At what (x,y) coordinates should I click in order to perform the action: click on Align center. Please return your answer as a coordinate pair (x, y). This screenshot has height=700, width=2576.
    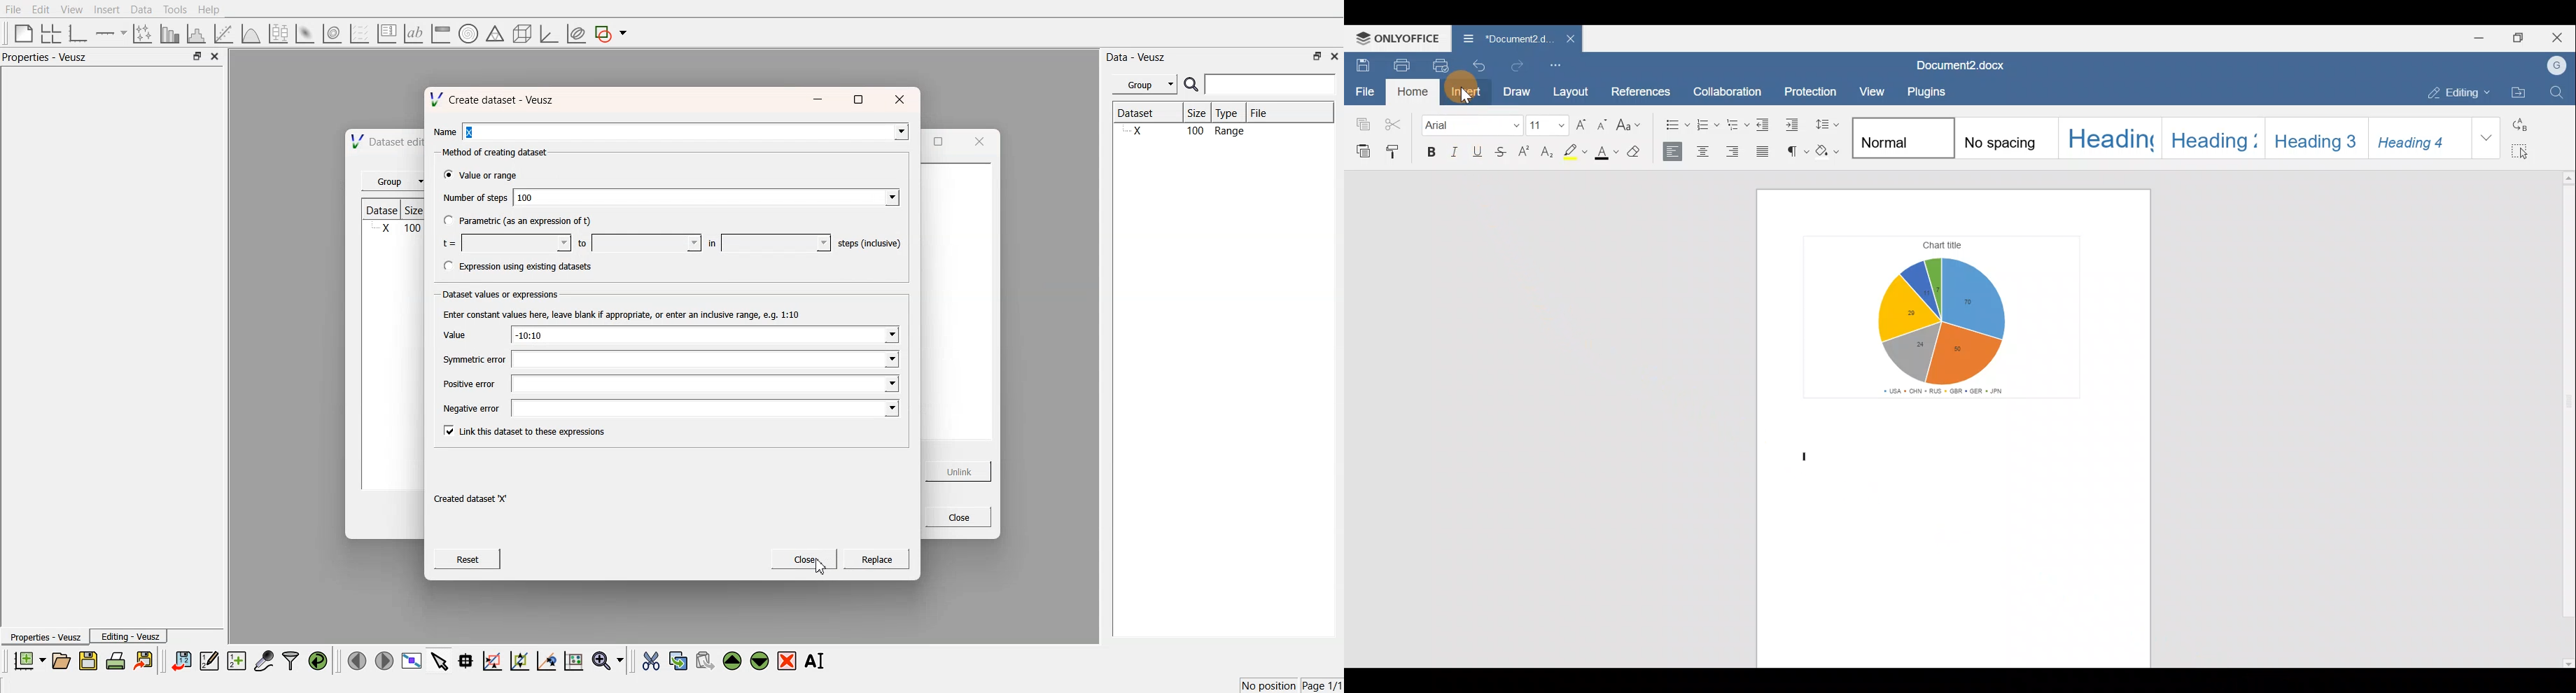
    Looking at the image, I should click on (1707, 151).